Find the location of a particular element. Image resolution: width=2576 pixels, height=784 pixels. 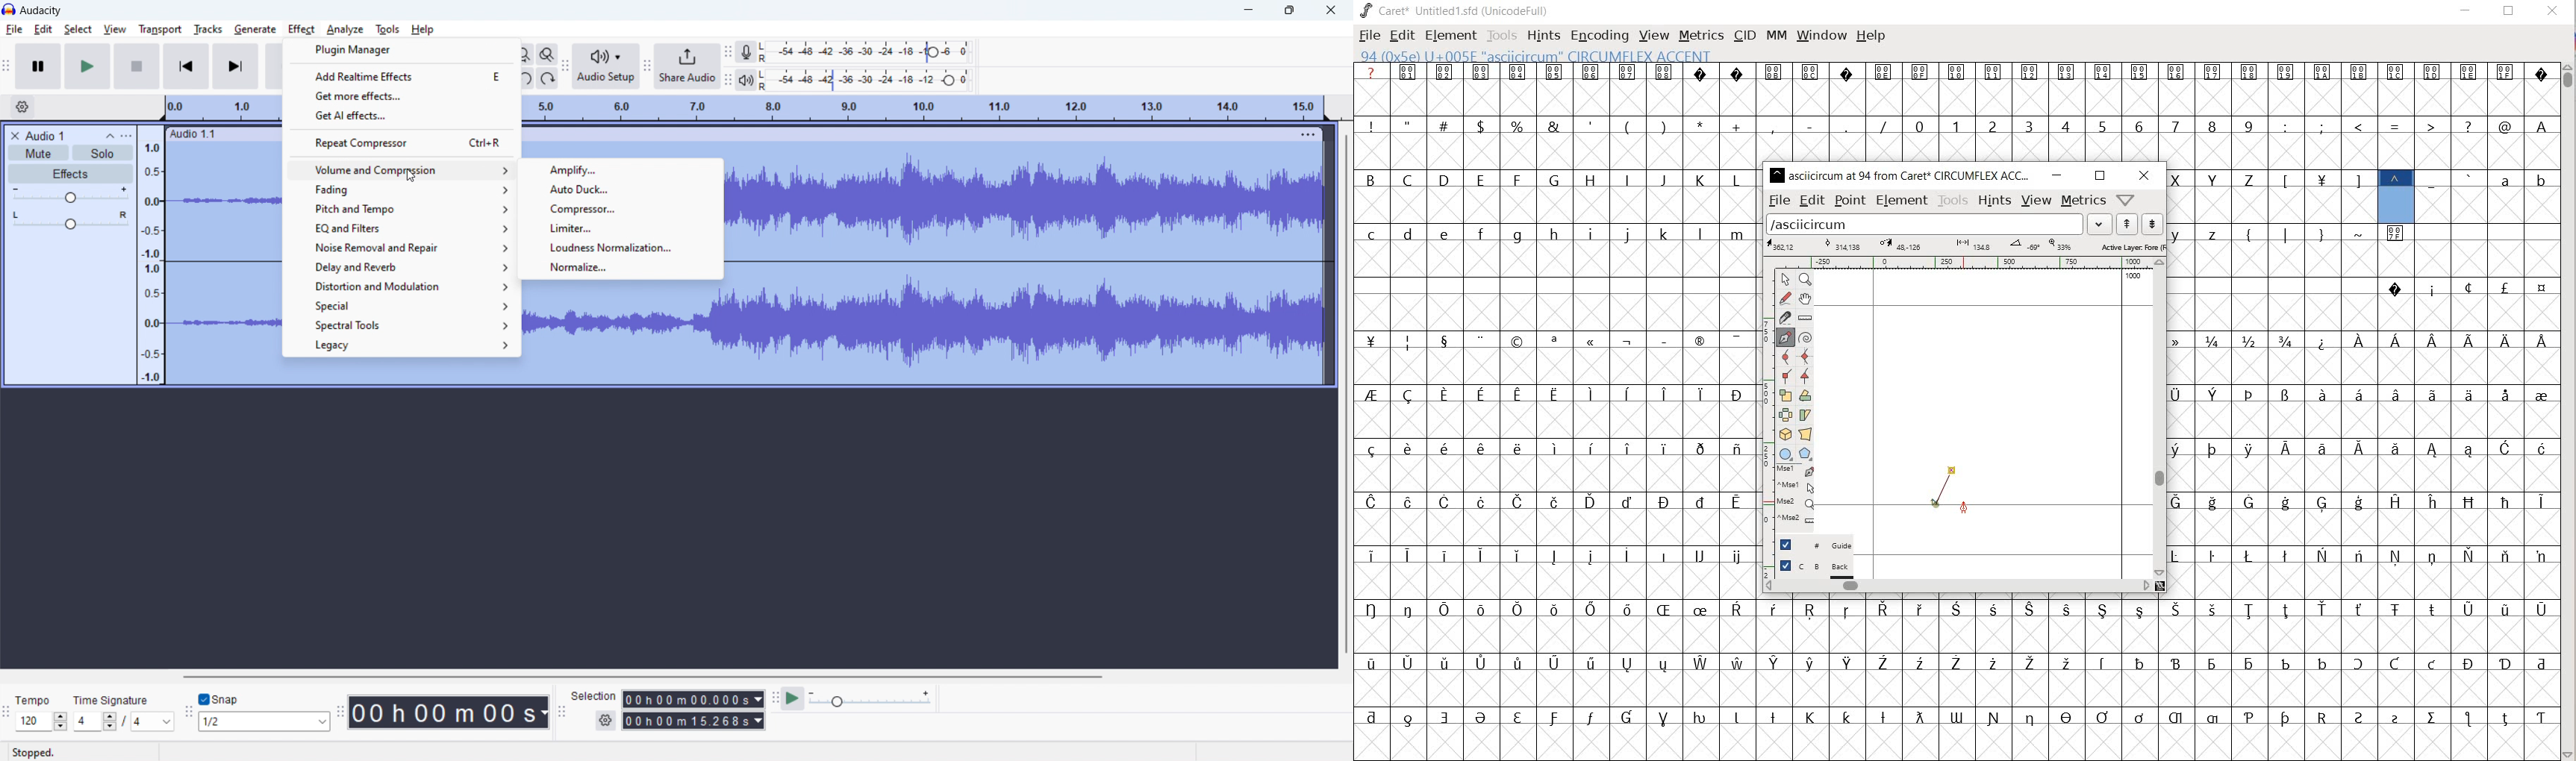

maximize is located at coordinates (1290, 10).